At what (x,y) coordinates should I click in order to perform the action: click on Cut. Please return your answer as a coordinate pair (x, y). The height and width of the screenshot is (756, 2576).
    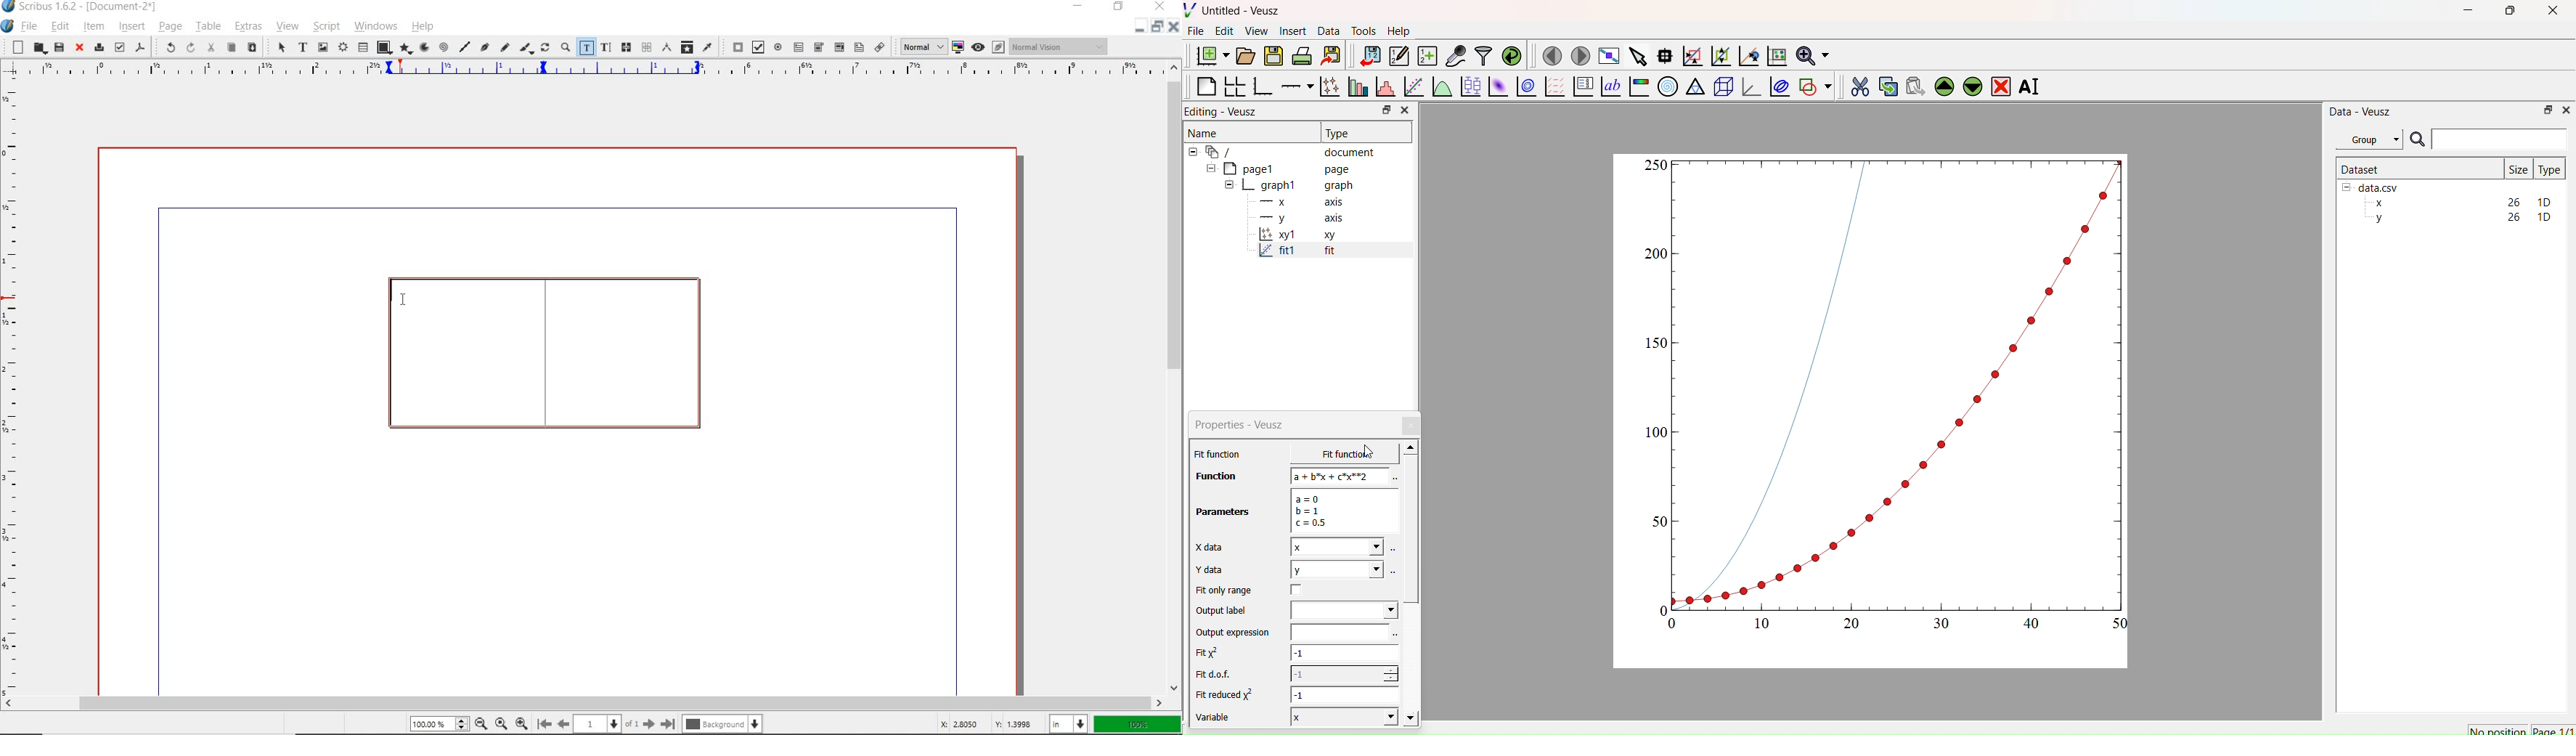
    Looking at the image, I should click on (1855, 84).